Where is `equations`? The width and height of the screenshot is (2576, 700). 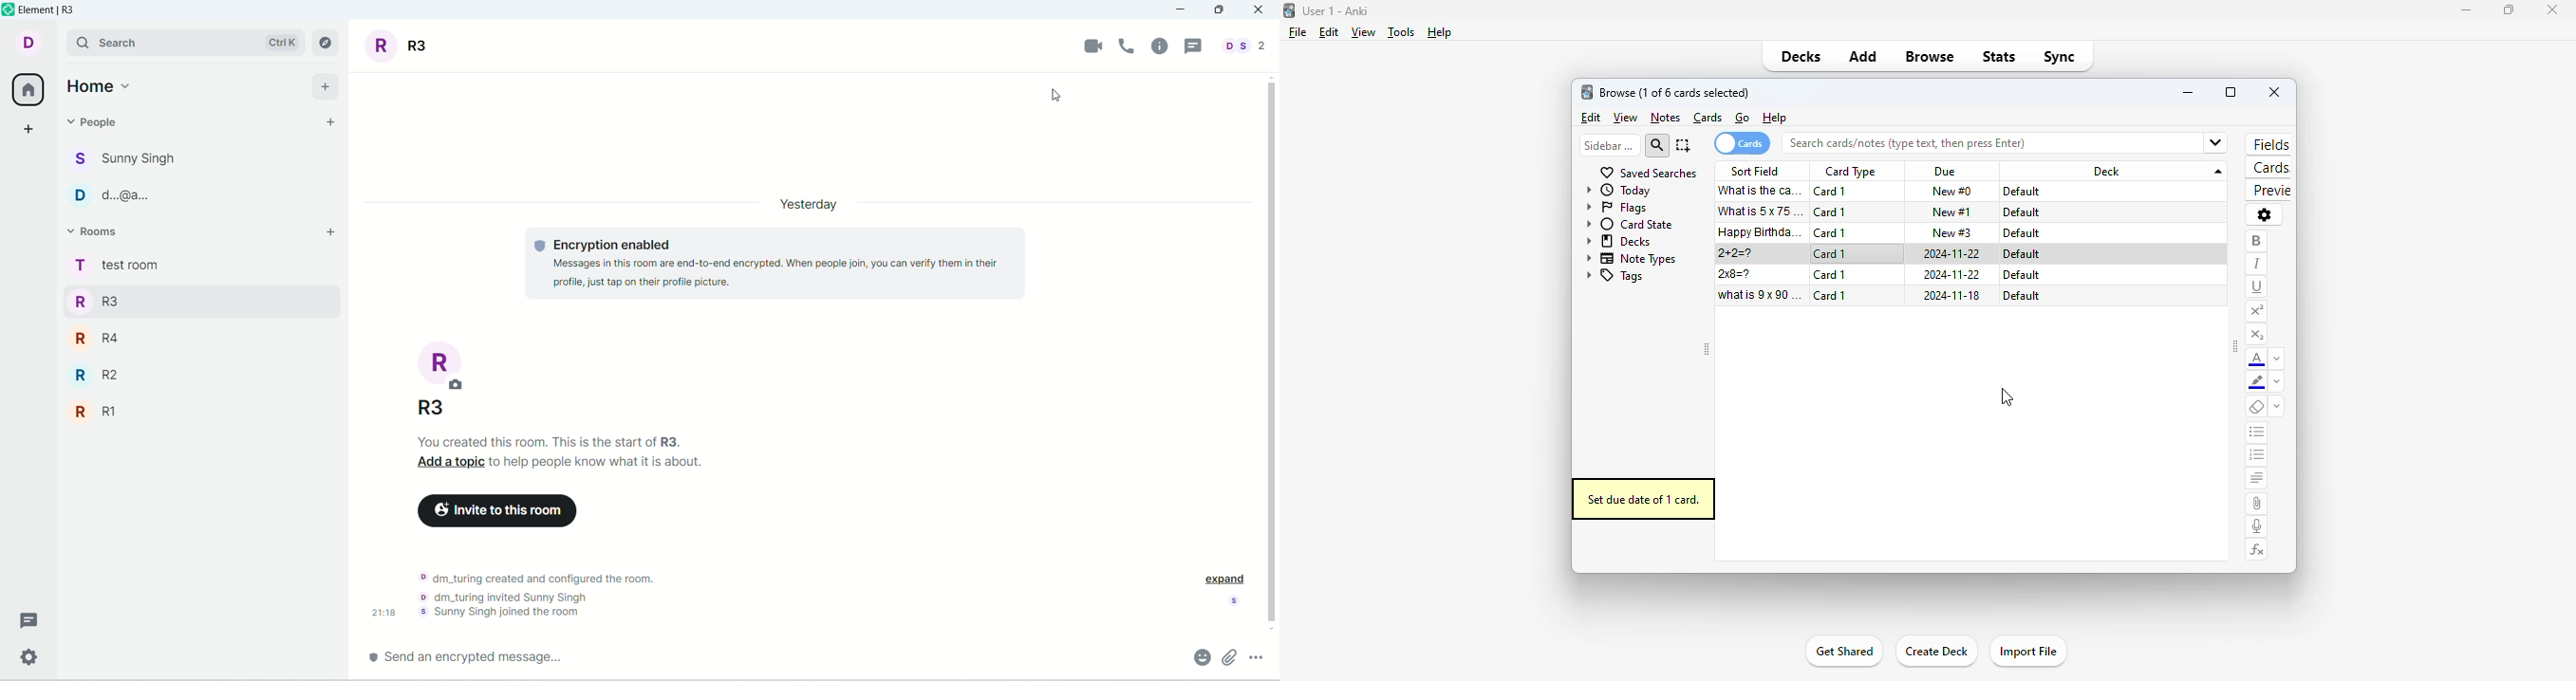
equations is located at coordinates (2258, 550).